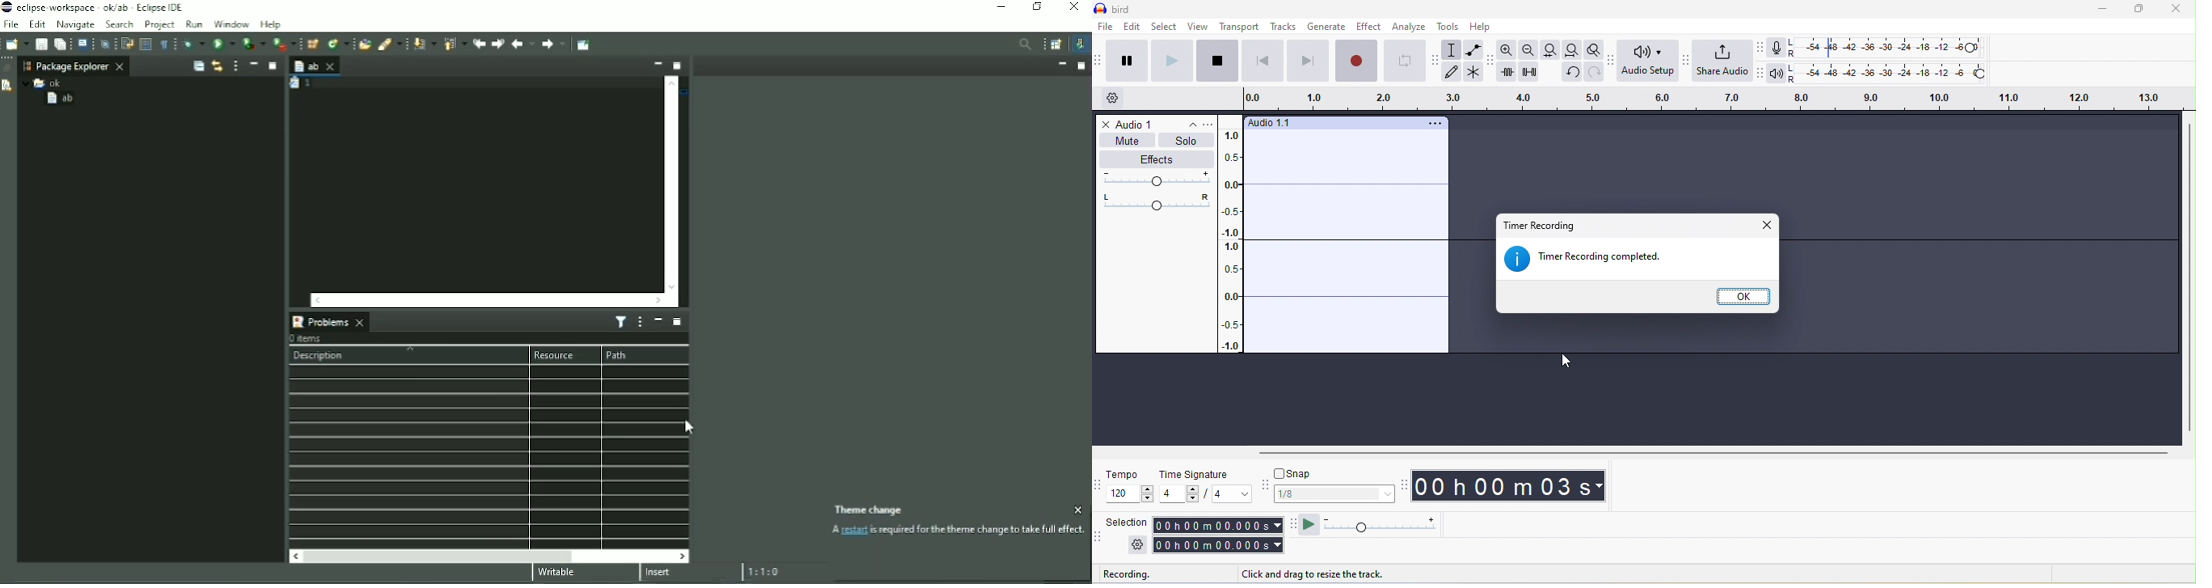 The image size is (2212, 588). What do you see at coordinates (1124, 63) in the screenshot?
I see `pause` at bounding box center [1124, 63].